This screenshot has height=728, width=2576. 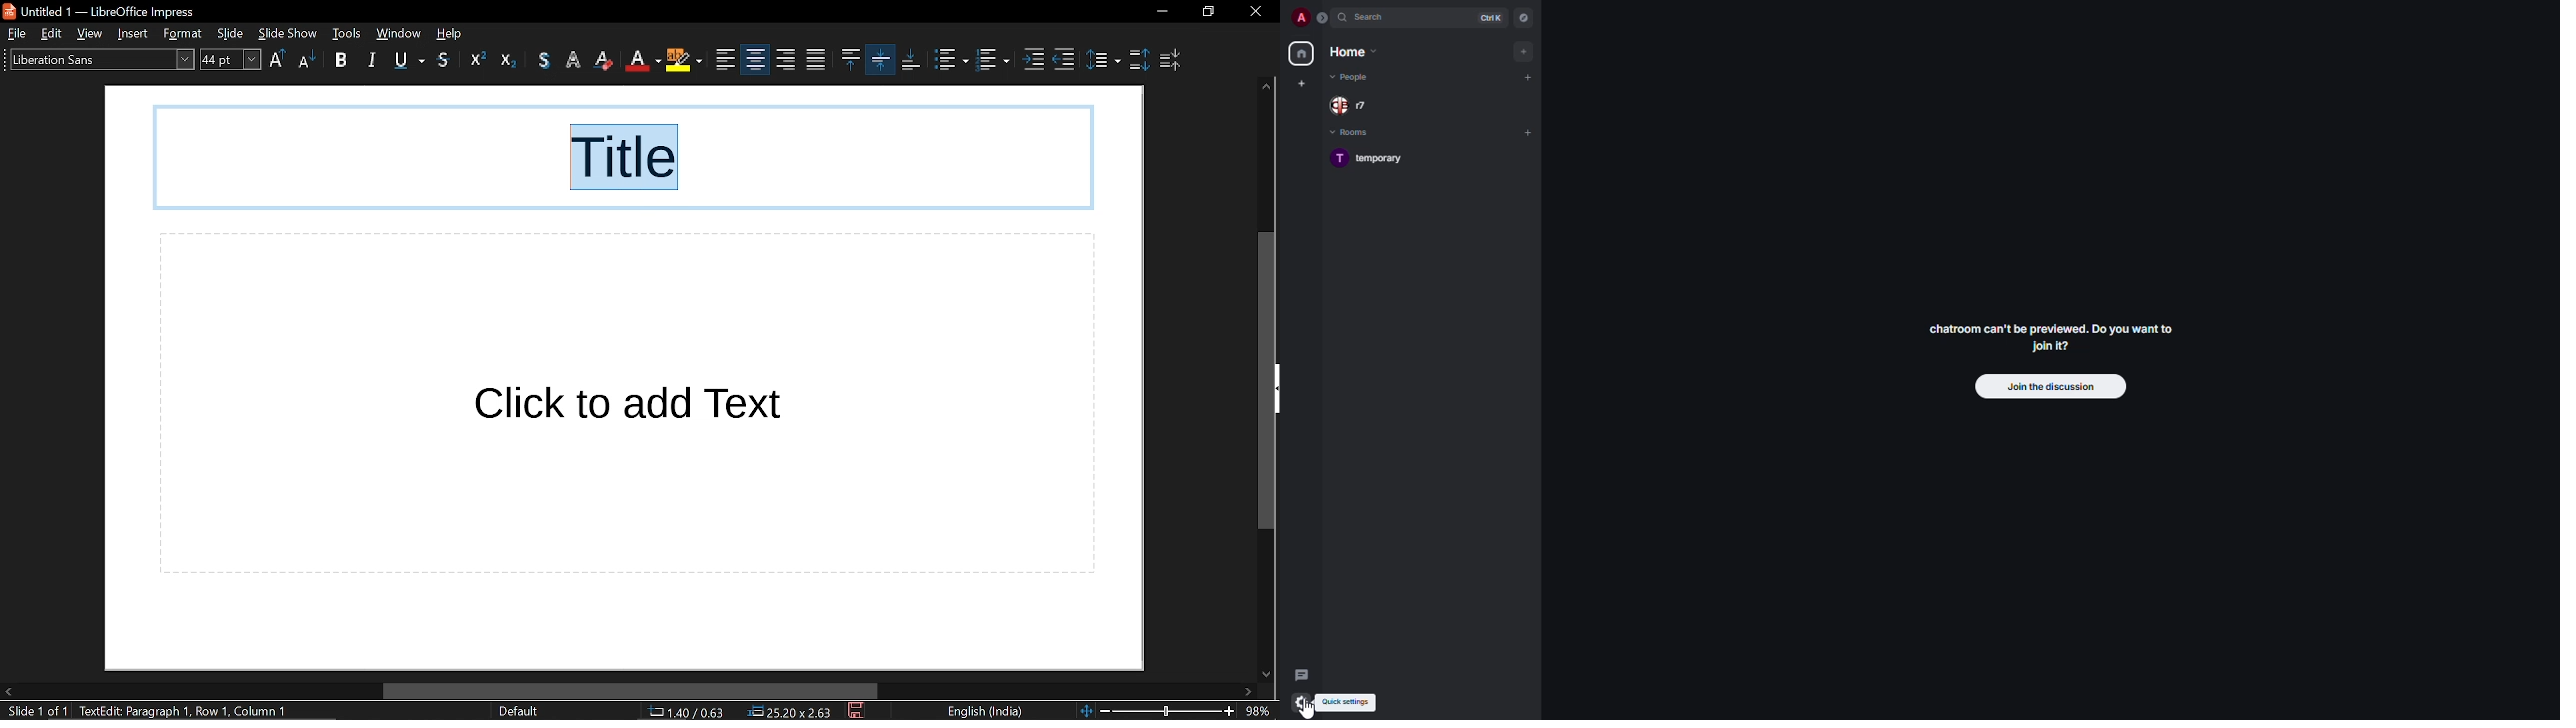 What do you see at coordinates (103, 10) in the screenshot?
I see `untitled 1 - libreoffice impress` at bounding box center [103, 10].